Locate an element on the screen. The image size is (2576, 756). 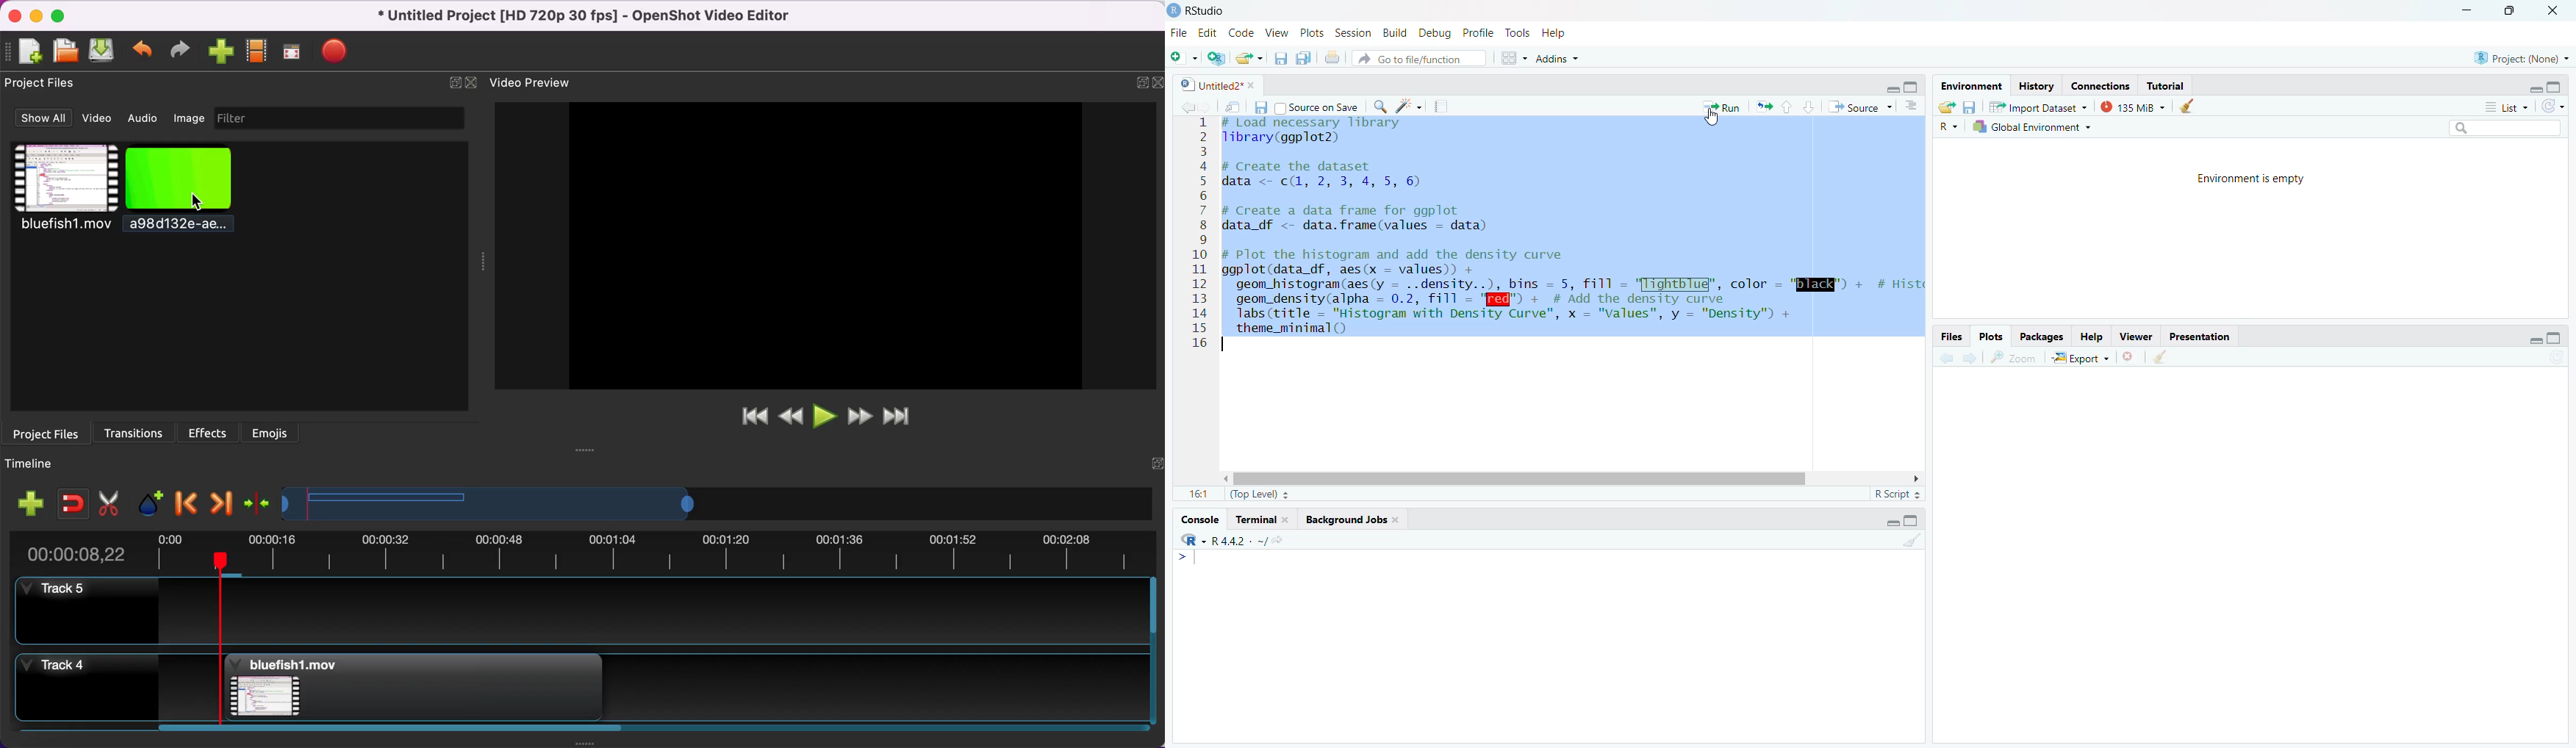
R 4.4.2 is located at coordinates (1212, 539).